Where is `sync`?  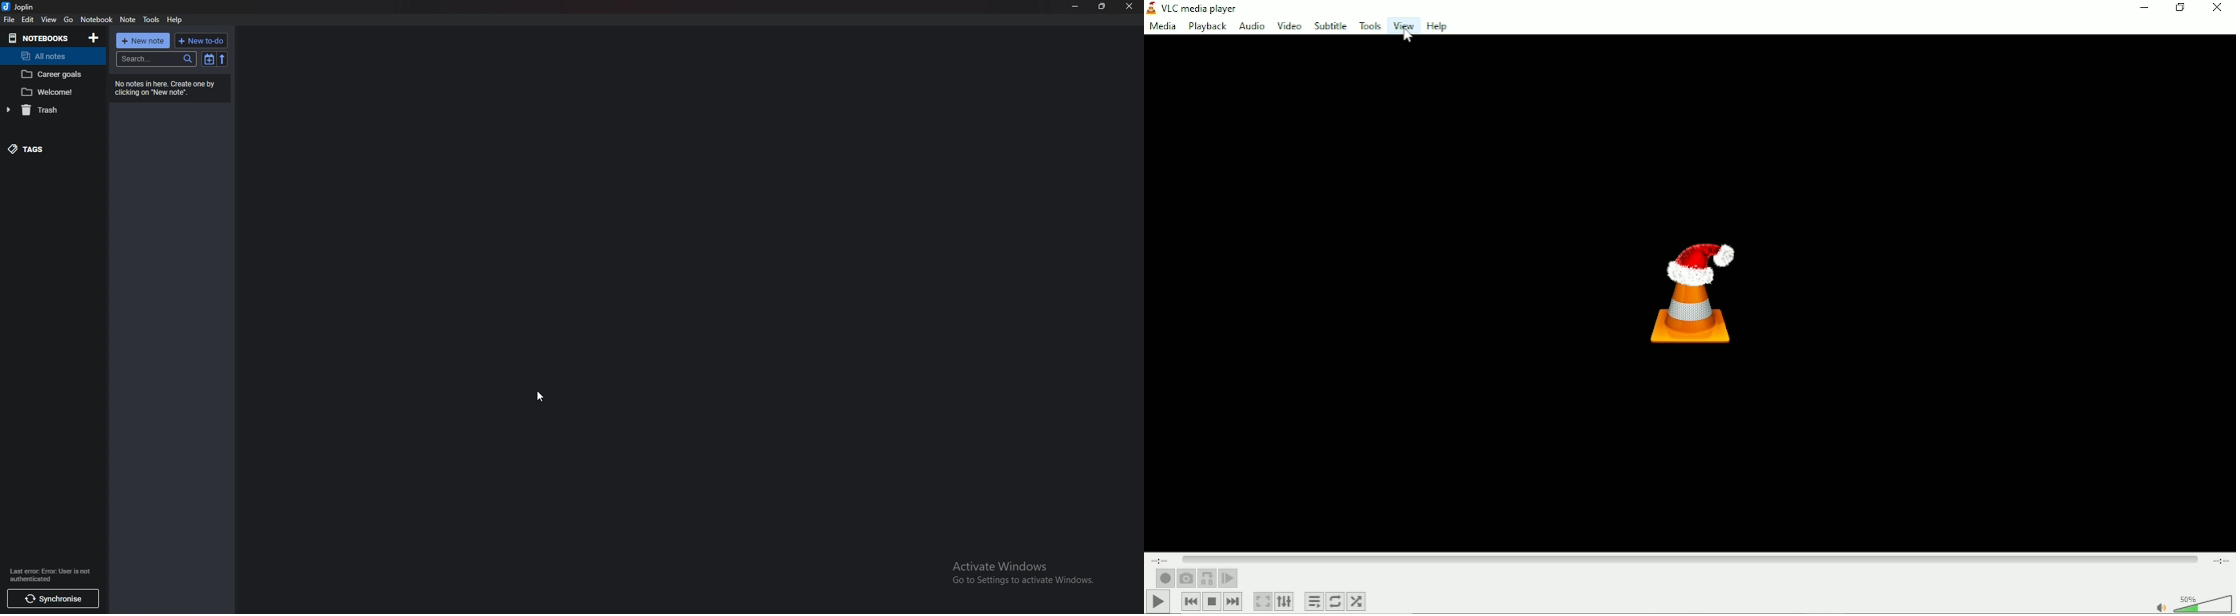 sync is located at coordinates (54, 599).